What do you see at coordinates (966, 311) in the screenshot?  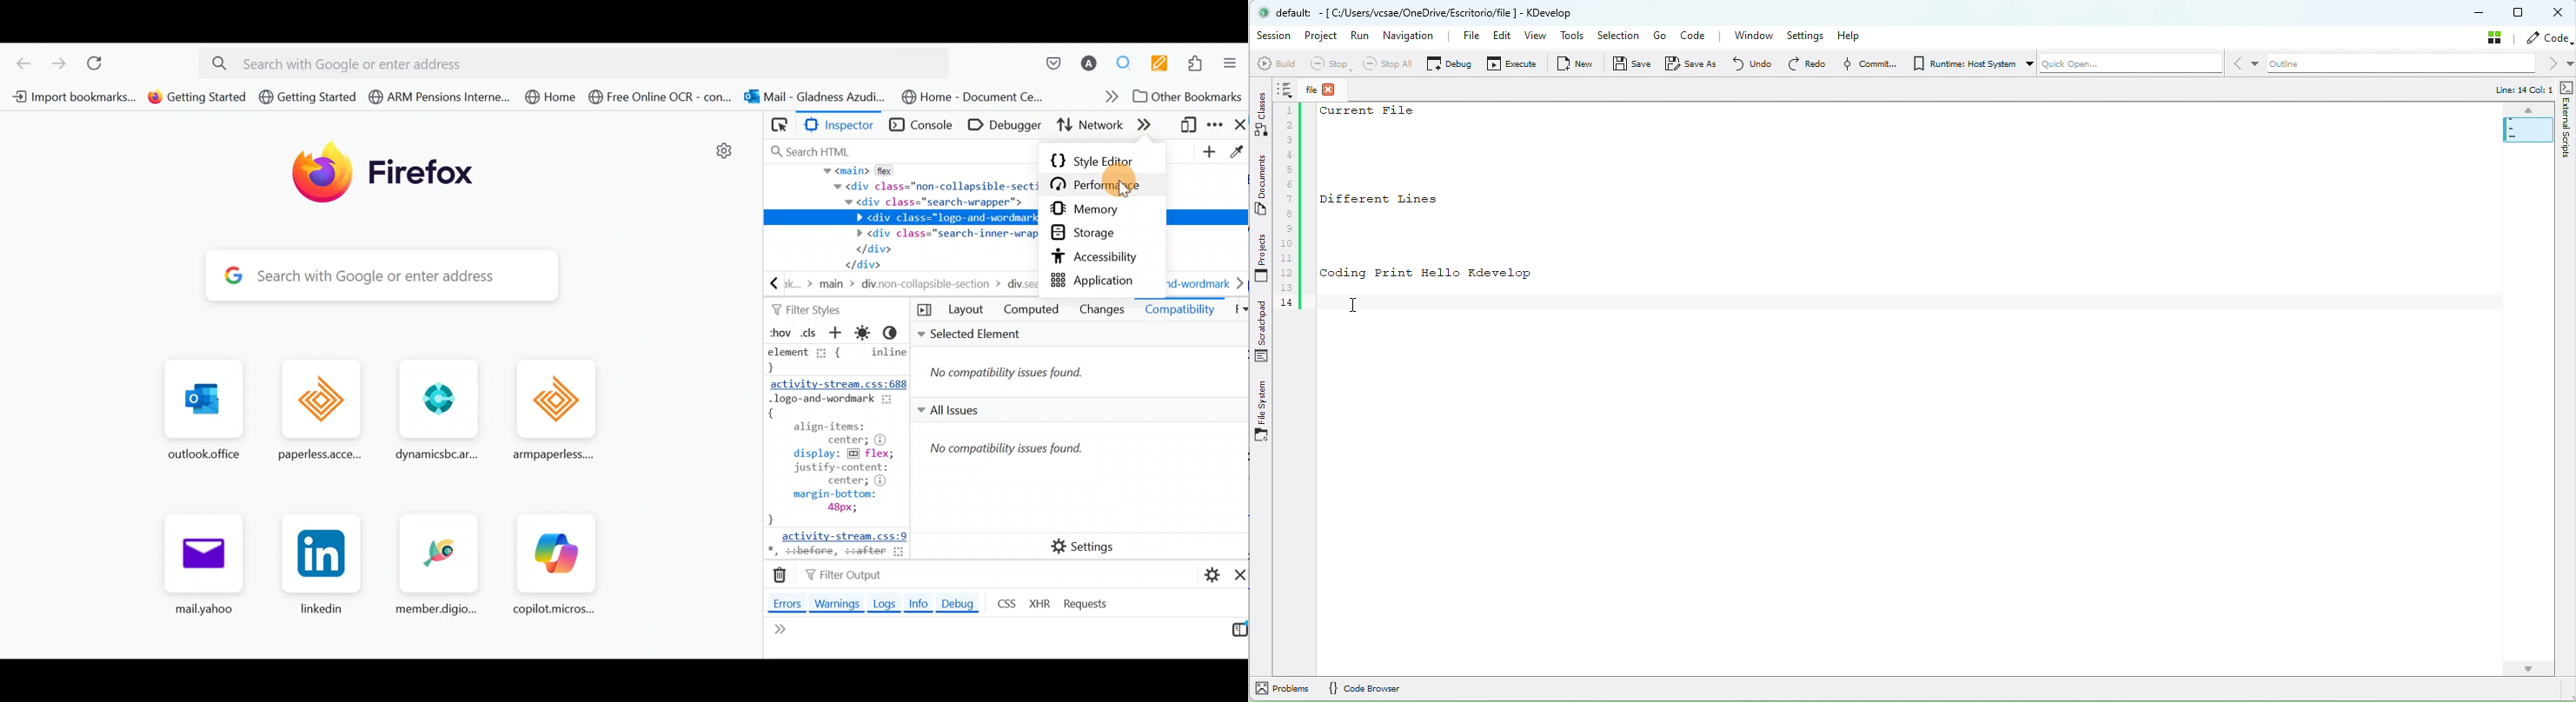 I see `Layout` at bounding box center [966, 311].